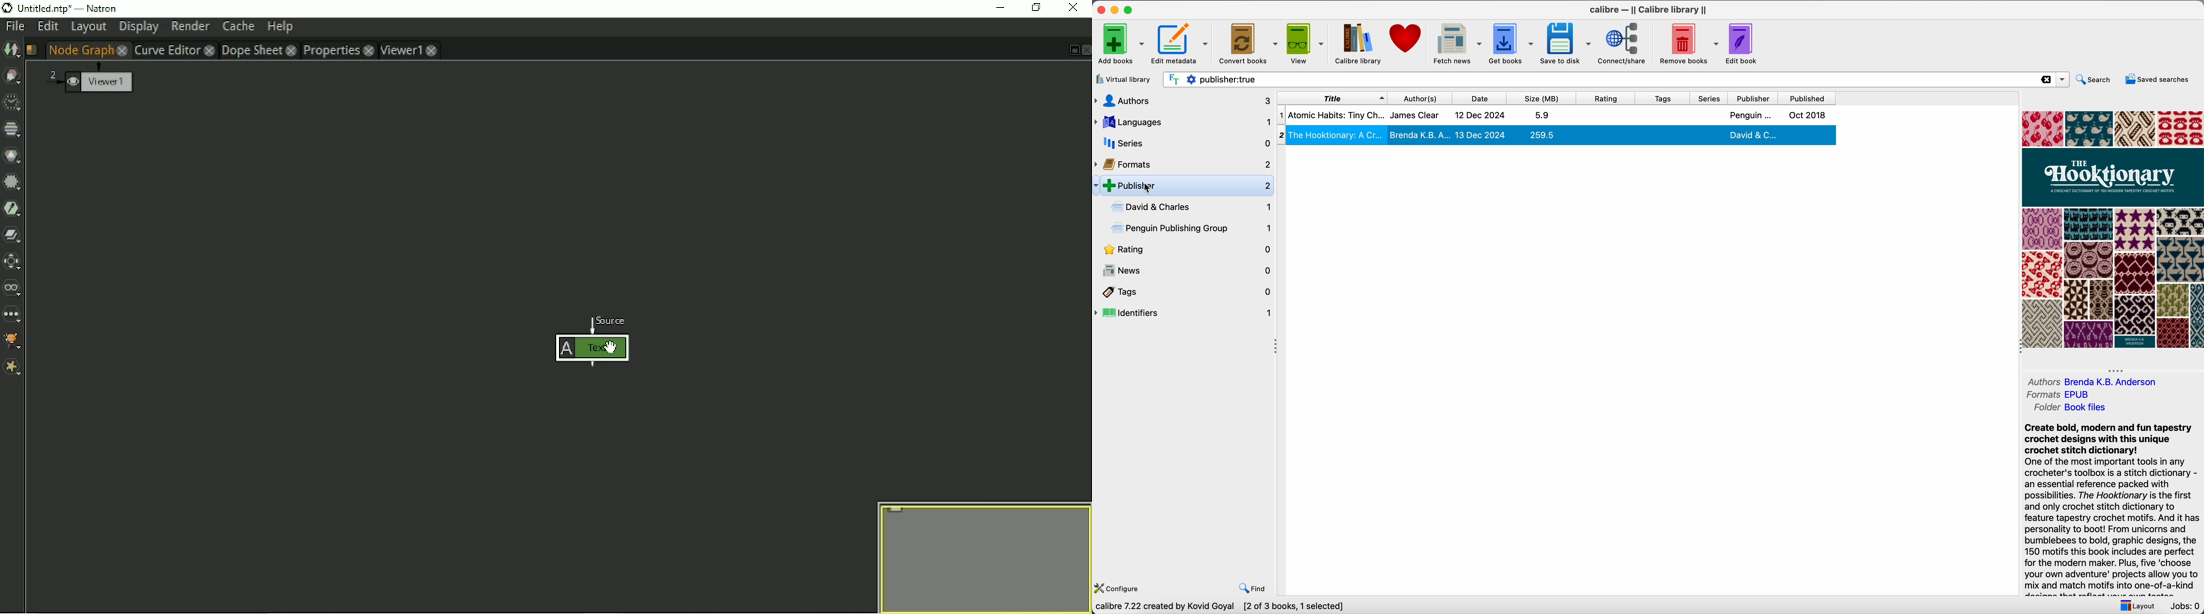 This screenshot has width=2212, height=616. I want to click on Calibre library, so click(1359, 44).